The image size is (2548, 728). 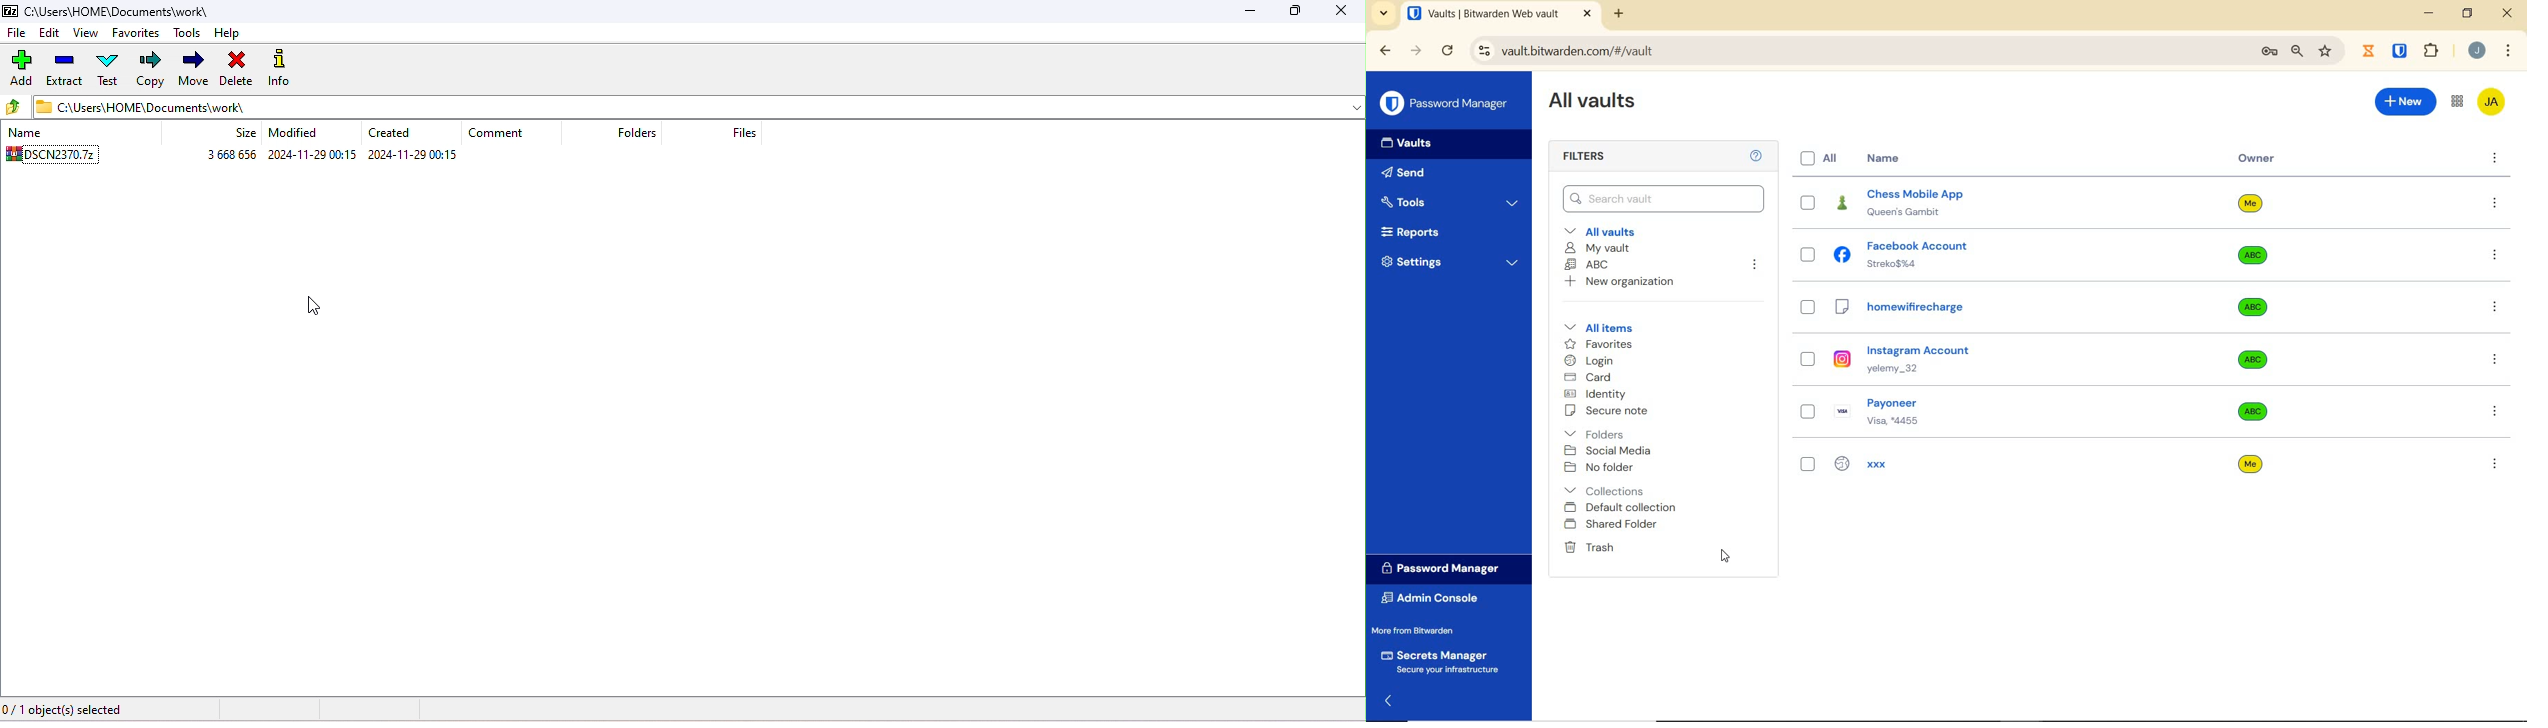 I want to click on more options, so click(x=2495, y=413).